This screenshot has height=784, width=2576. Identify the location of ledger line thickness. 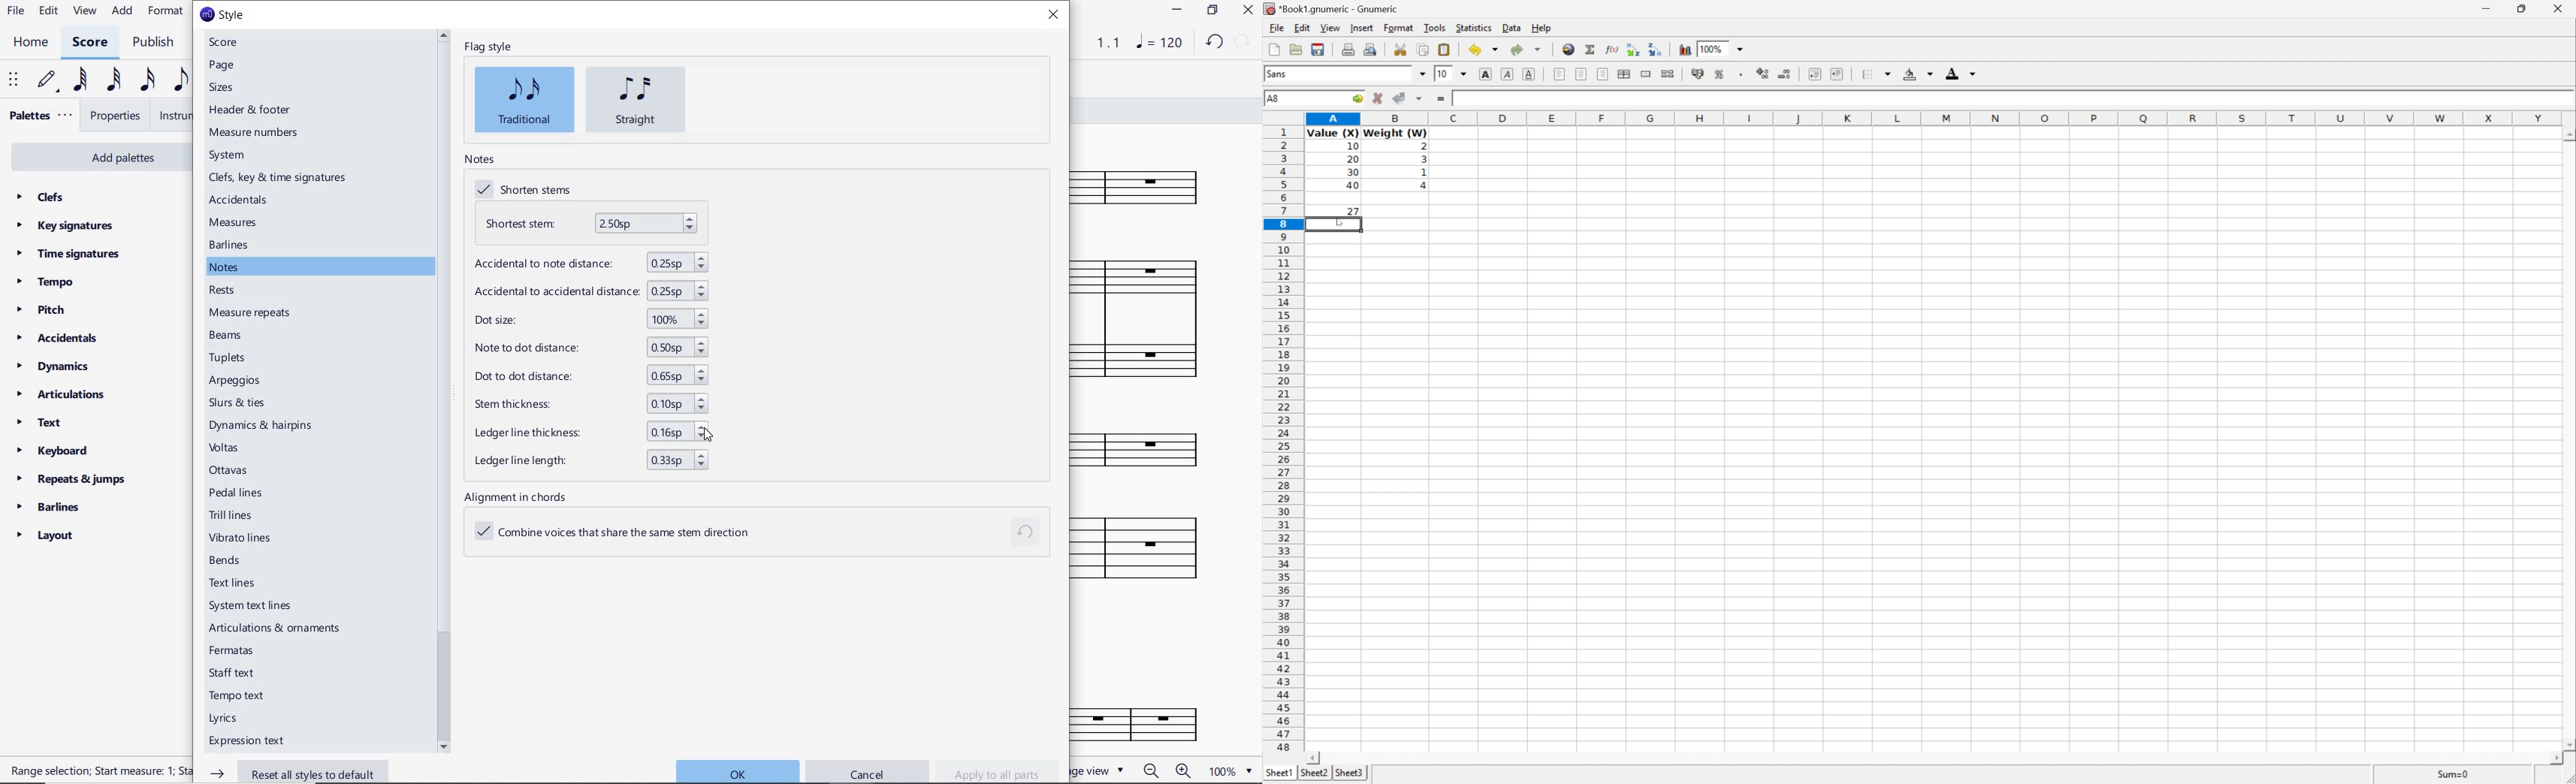
(585, 433).